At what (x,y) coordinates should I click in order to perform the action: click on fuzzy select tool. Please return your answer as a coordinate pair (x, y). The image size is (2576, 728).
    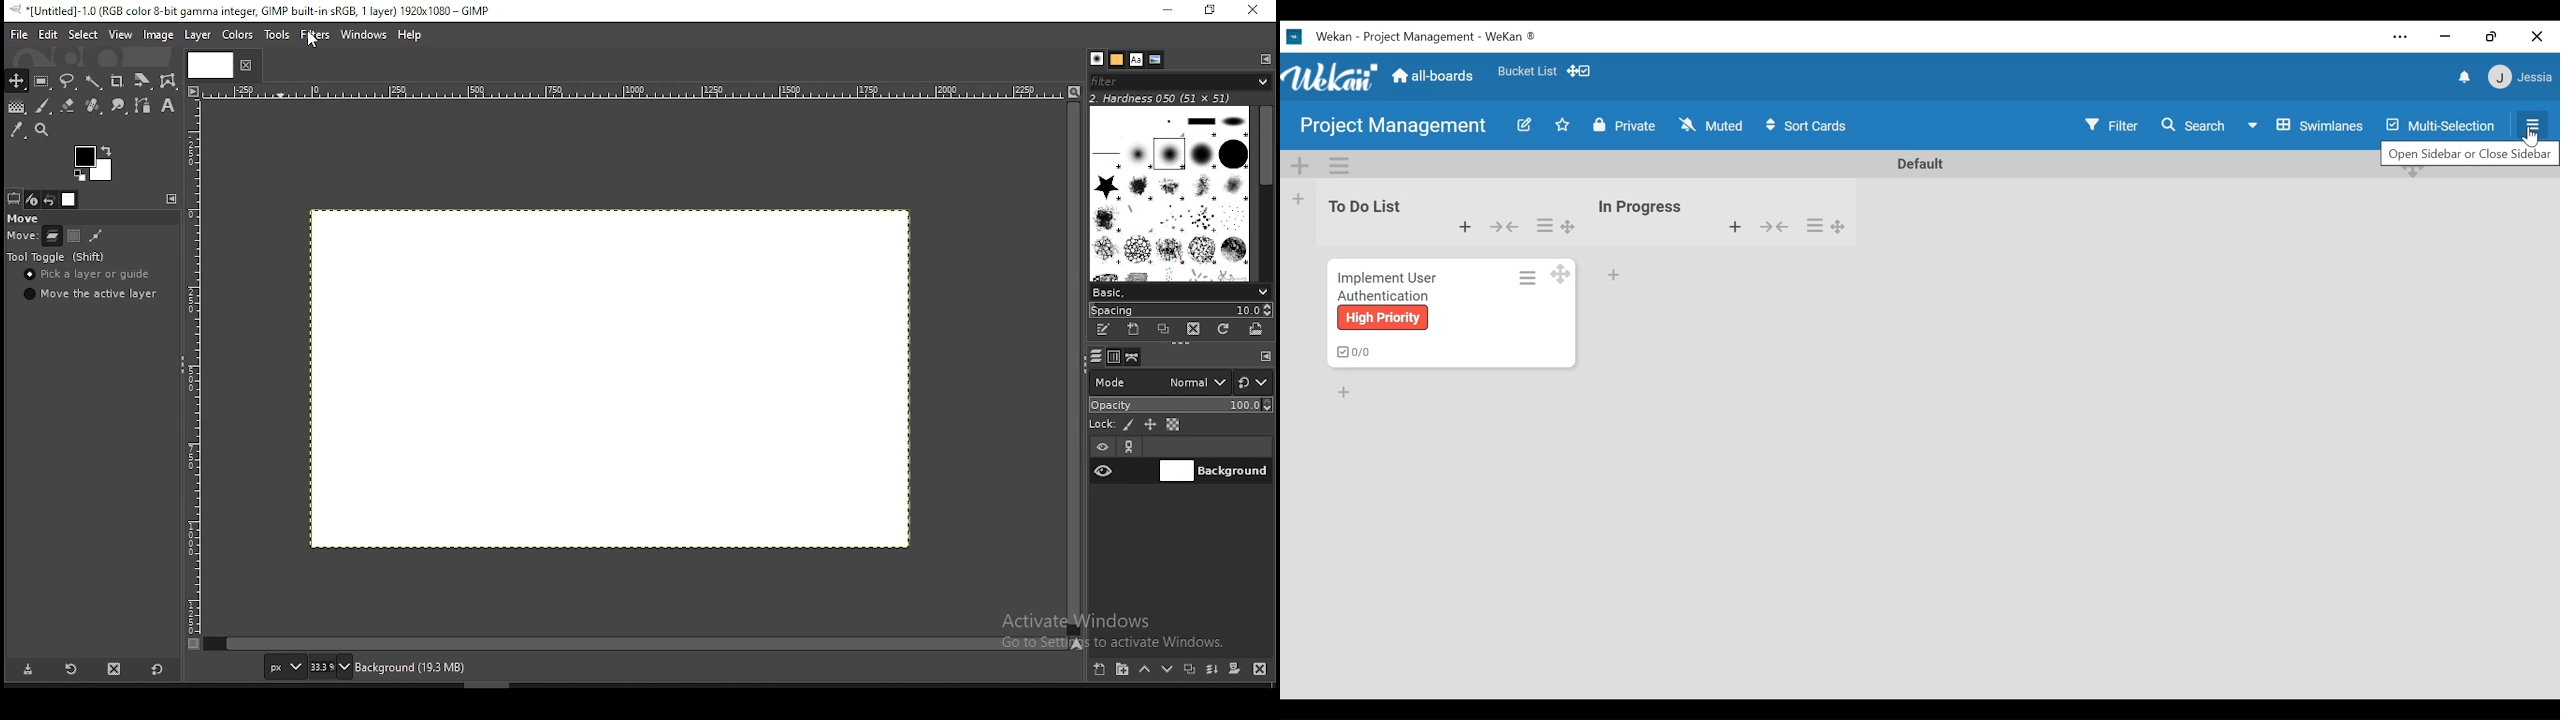
    Looking at the image, I should click on (94, 83).